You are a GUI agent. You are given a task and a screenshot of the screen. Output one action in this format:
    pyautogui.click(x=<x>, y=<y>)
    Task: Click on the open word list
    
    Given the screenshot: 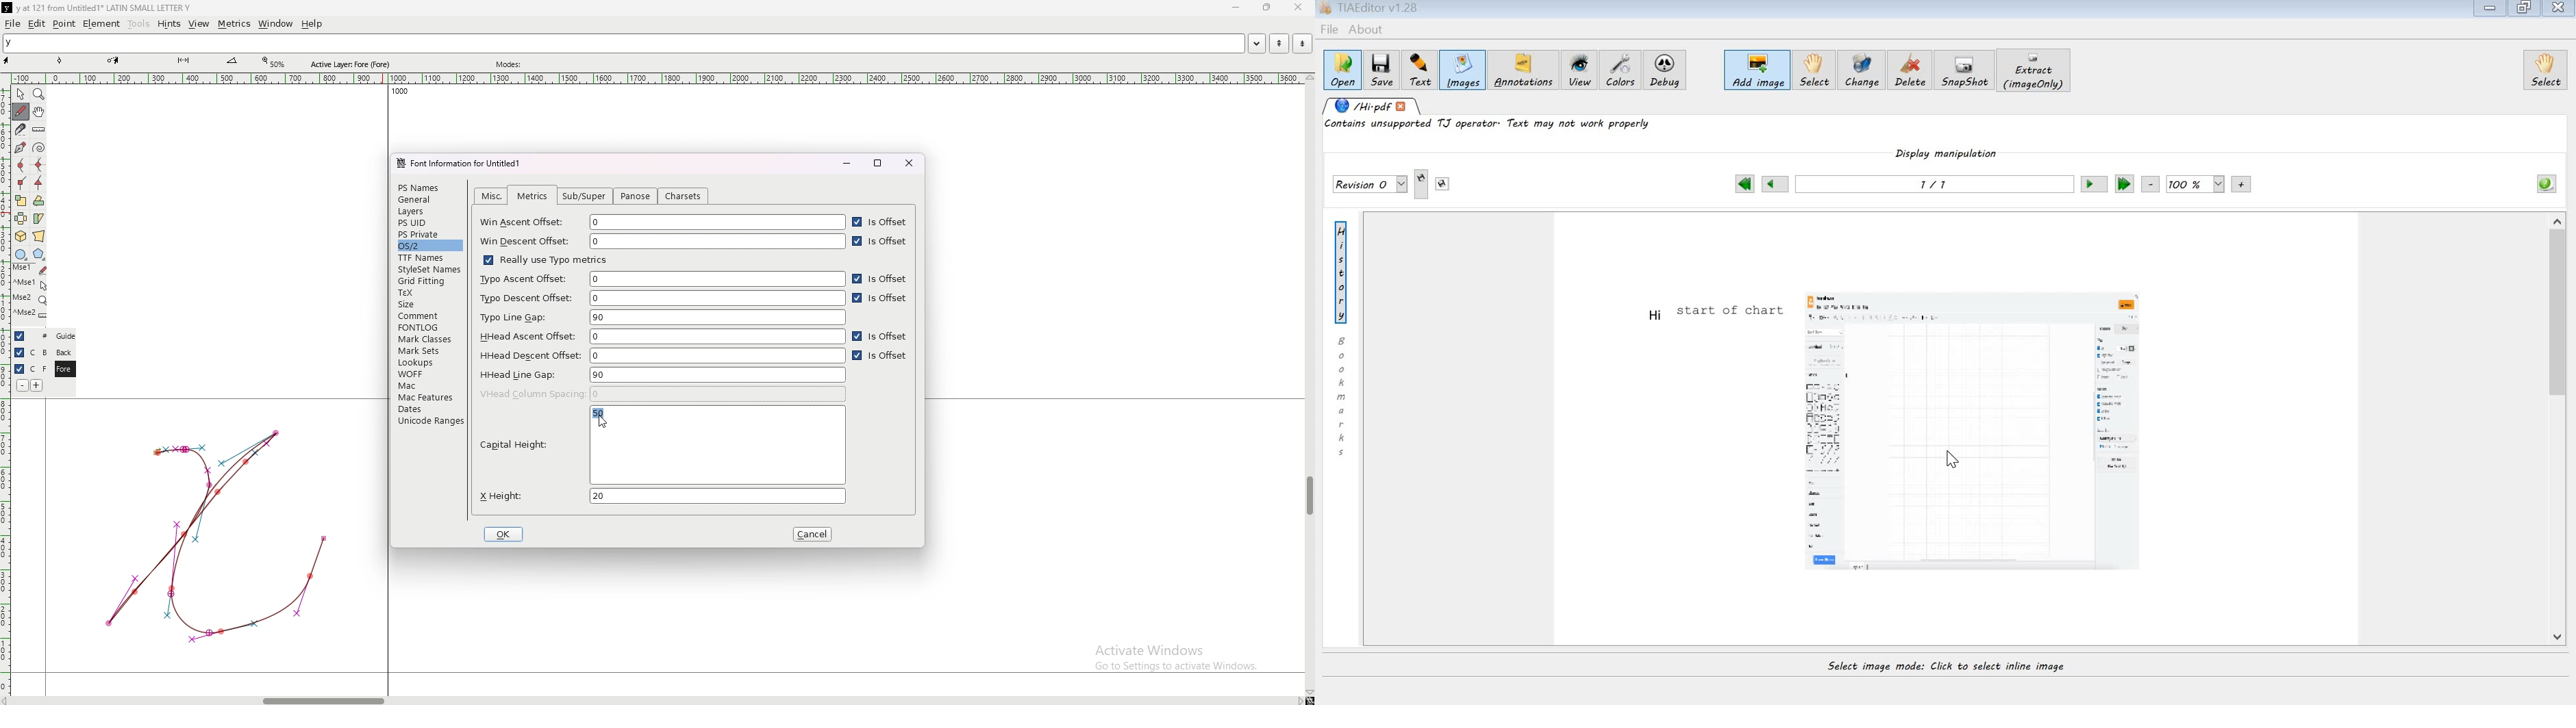 What is the action you would take?
    pyautogui.click(x=1256, y=43)
    